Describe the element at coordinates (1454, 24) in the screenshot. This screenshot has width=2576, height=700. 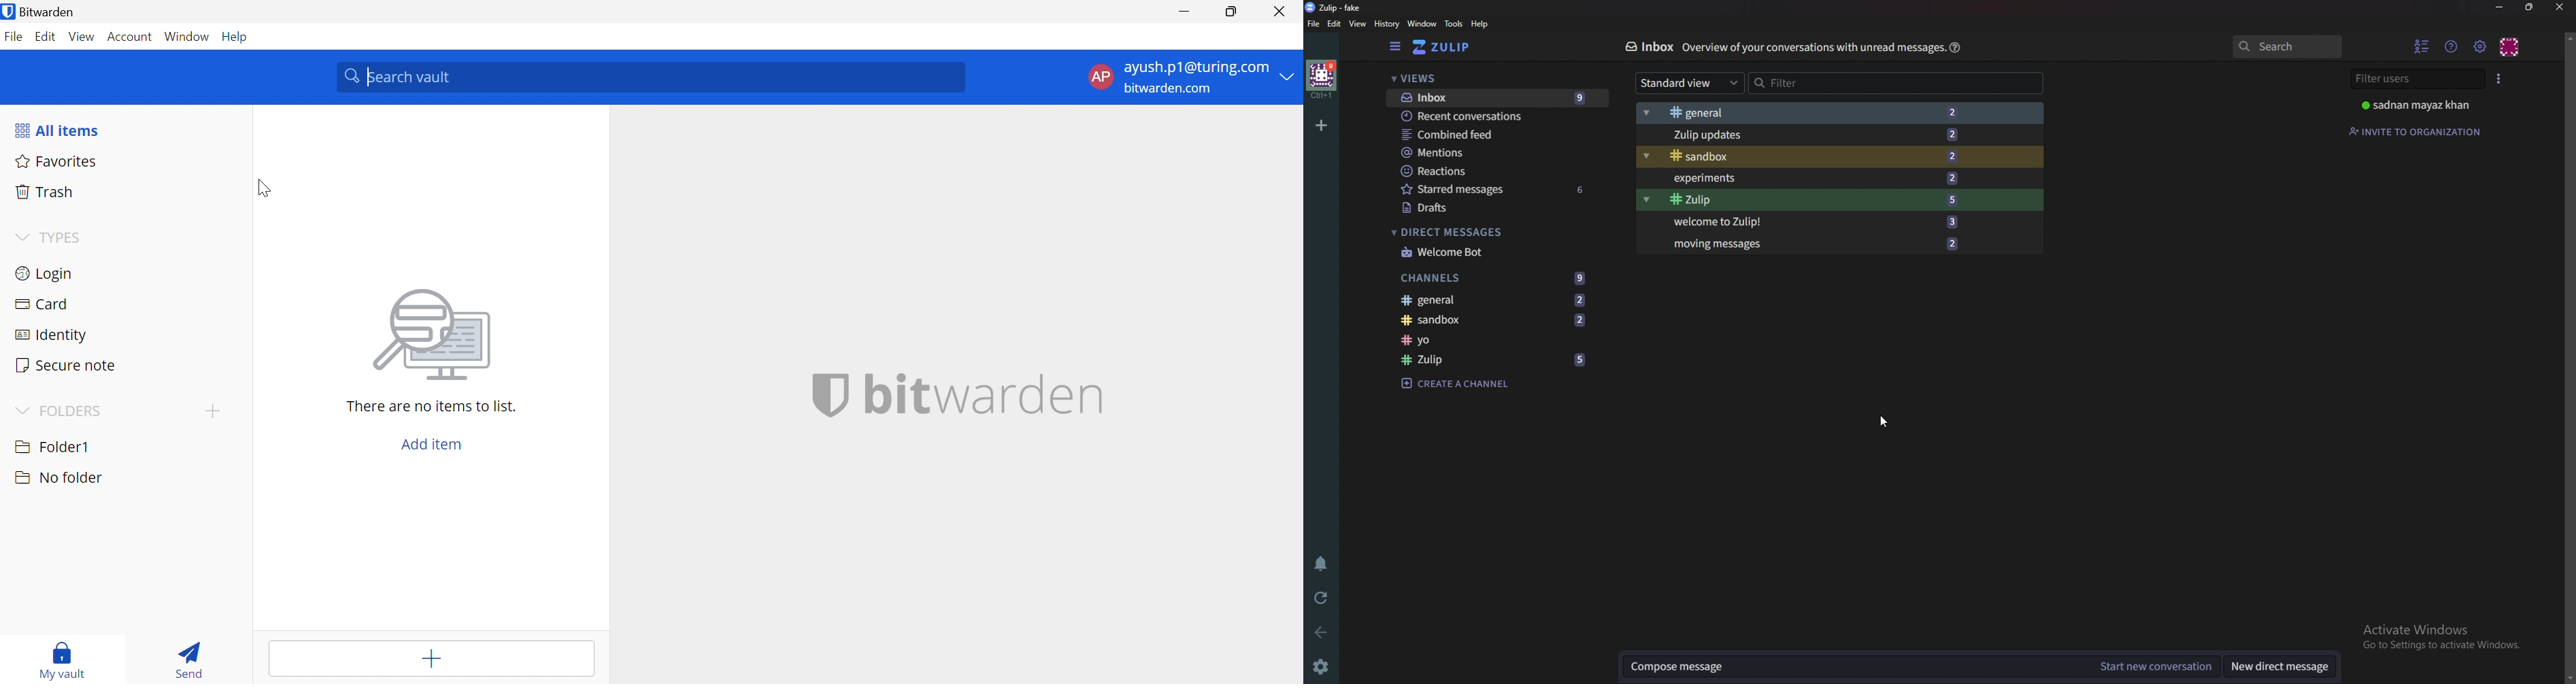
I see `Tools` at that location.